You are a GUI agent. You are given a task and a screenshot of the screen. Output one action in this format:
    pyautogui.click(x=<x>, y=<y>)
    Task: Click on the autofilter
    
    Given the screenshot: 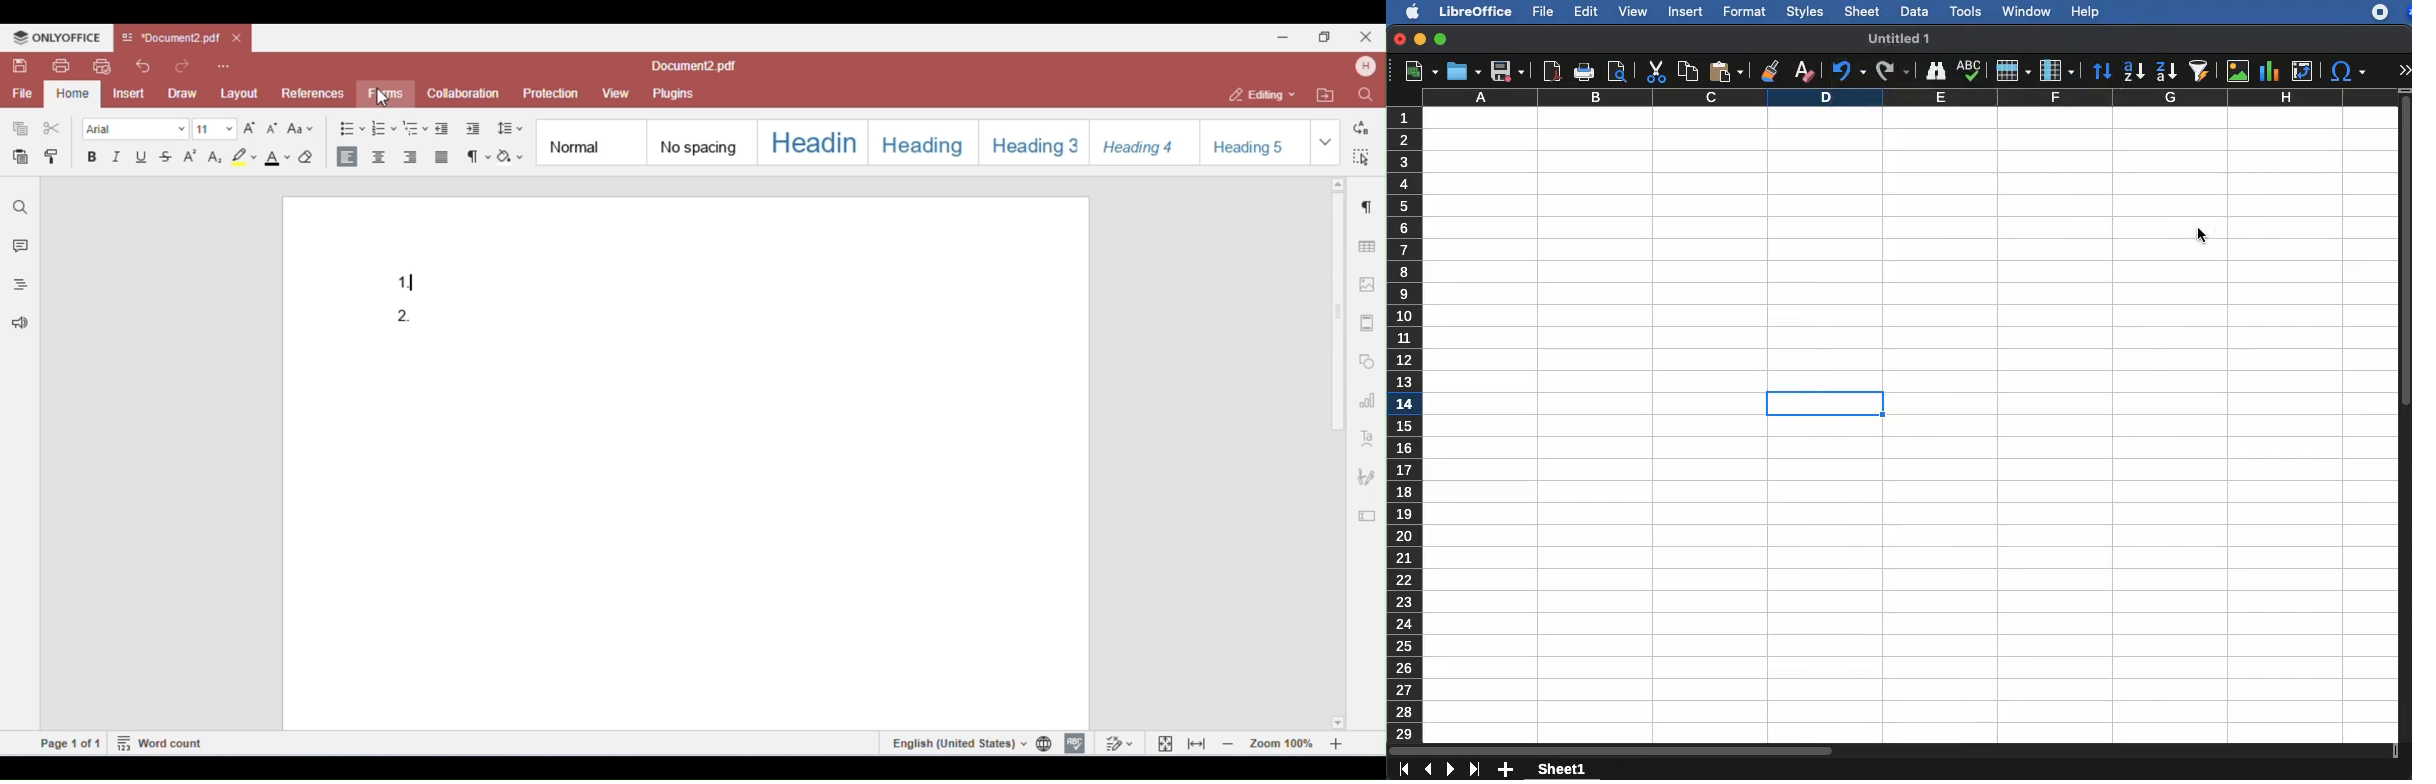 What is the action you would take?
    pyautogui.click(x=2200, y=71)
    